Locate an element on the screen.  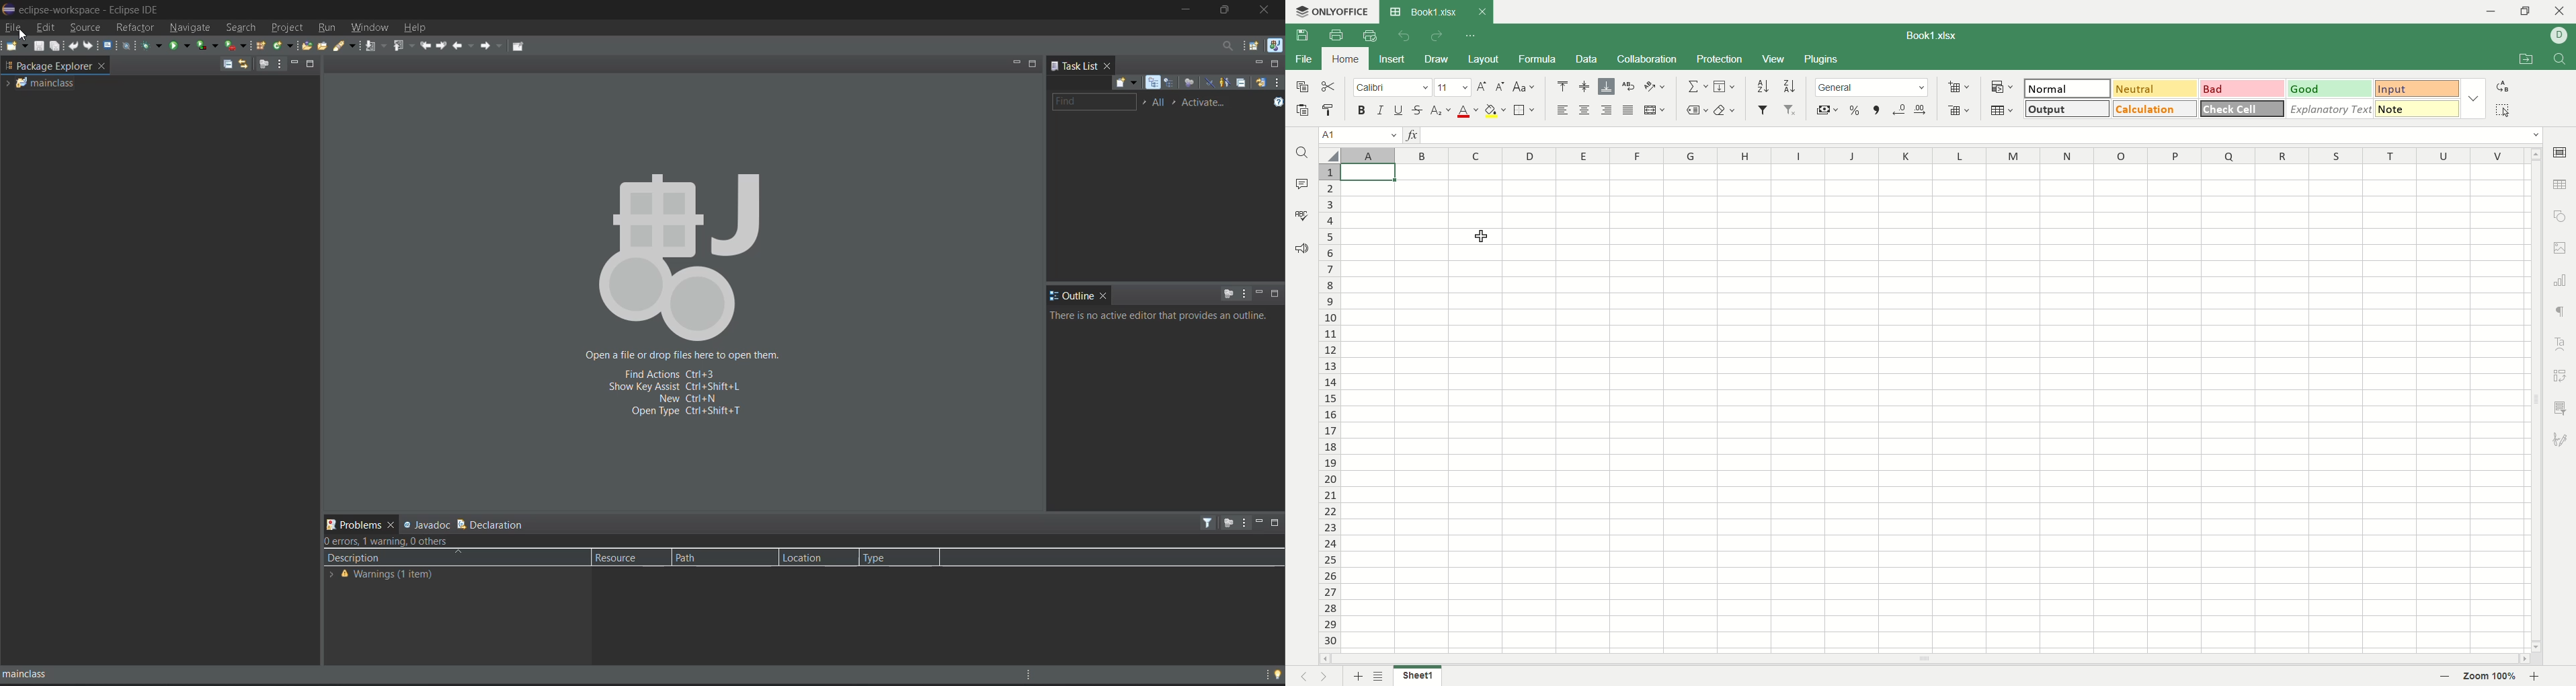
layout is located at coordinates (1484, 59).